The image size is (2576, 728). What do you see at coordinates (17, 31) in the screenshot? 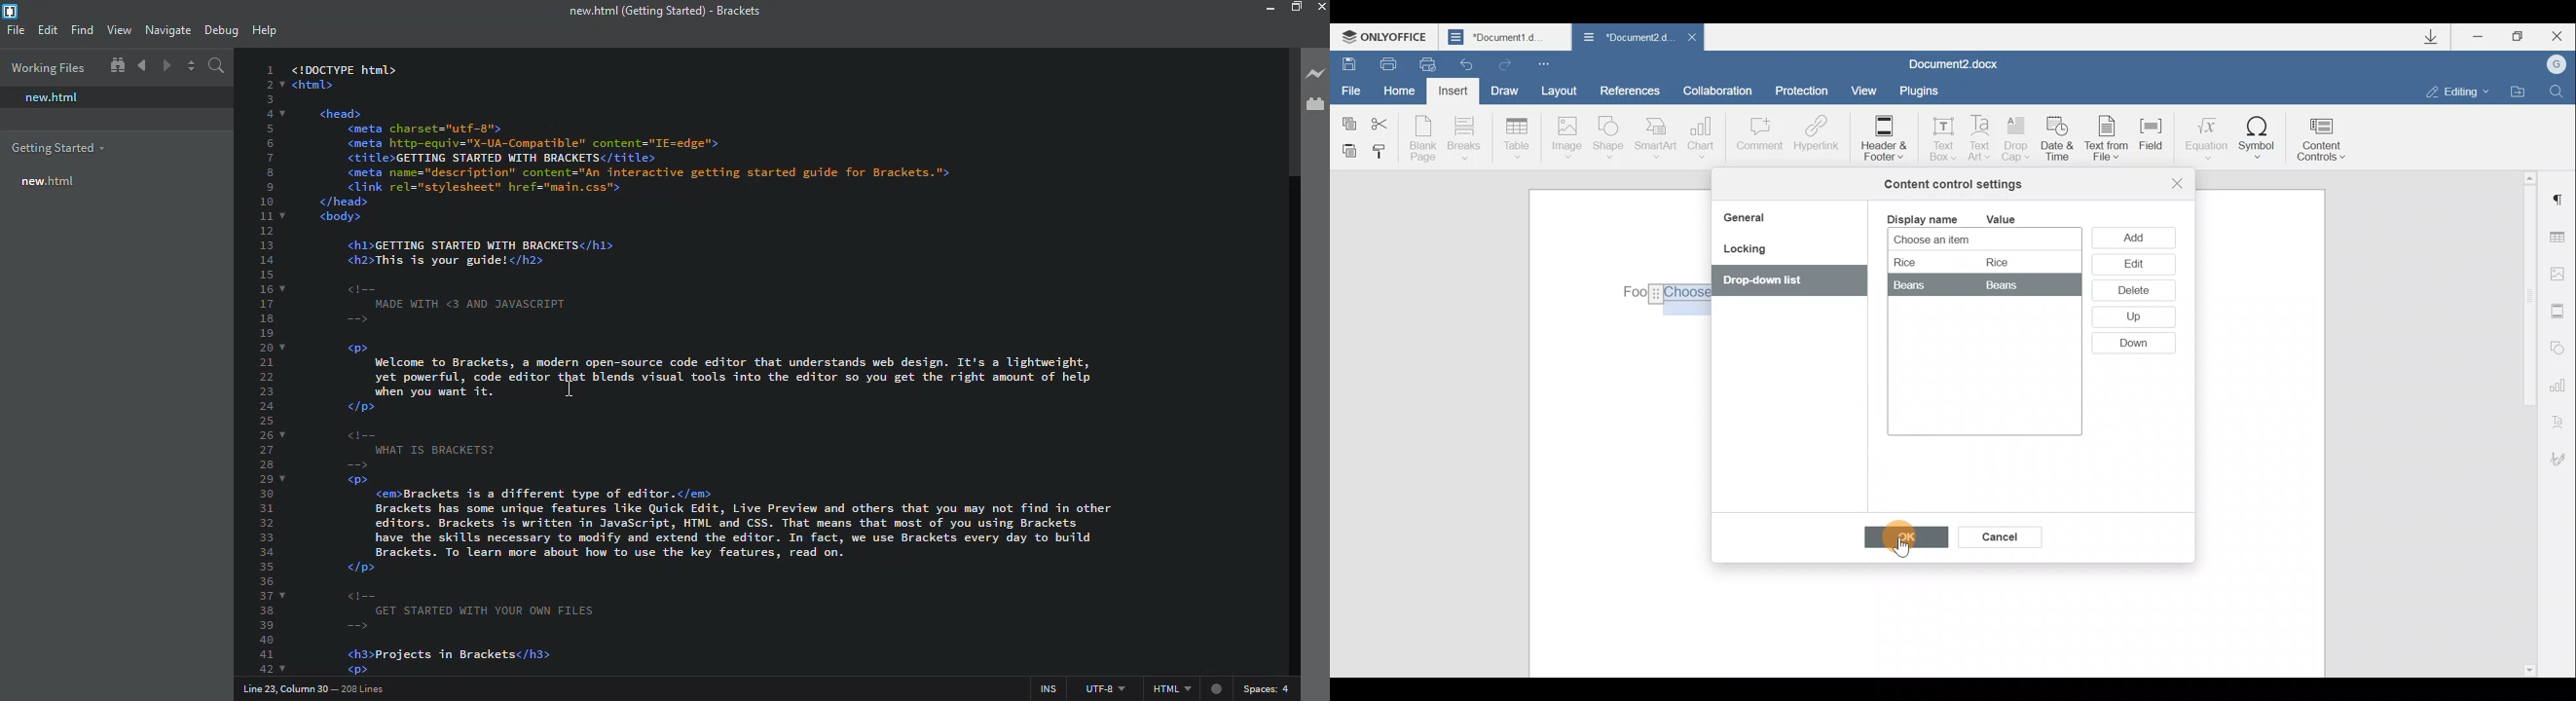
I see `file` at bounding box center [17, 31].